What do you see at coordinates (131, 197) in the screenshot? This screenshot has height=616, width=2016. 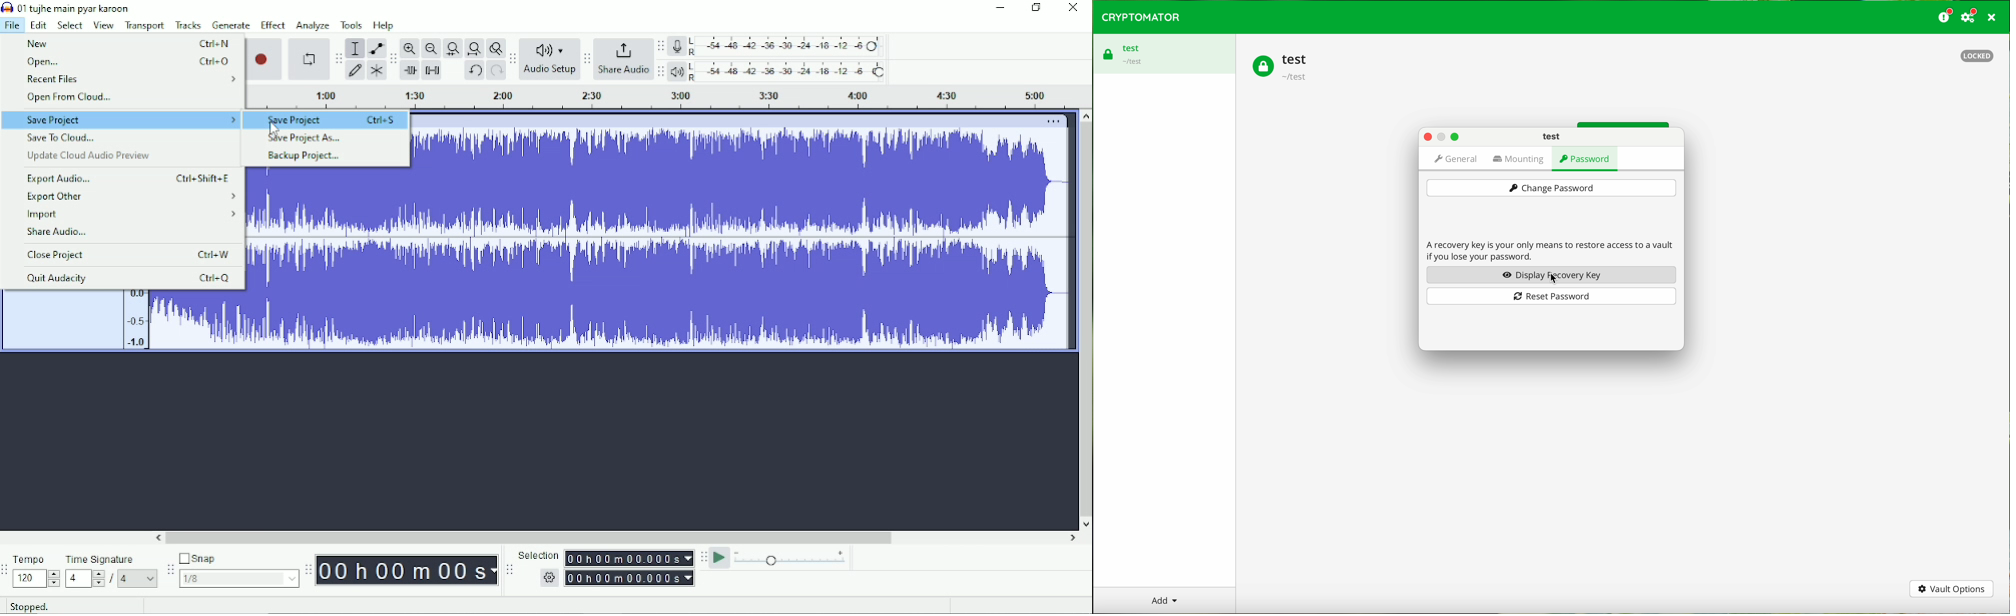 I see `Export Other` at bounding box center [131, 197].